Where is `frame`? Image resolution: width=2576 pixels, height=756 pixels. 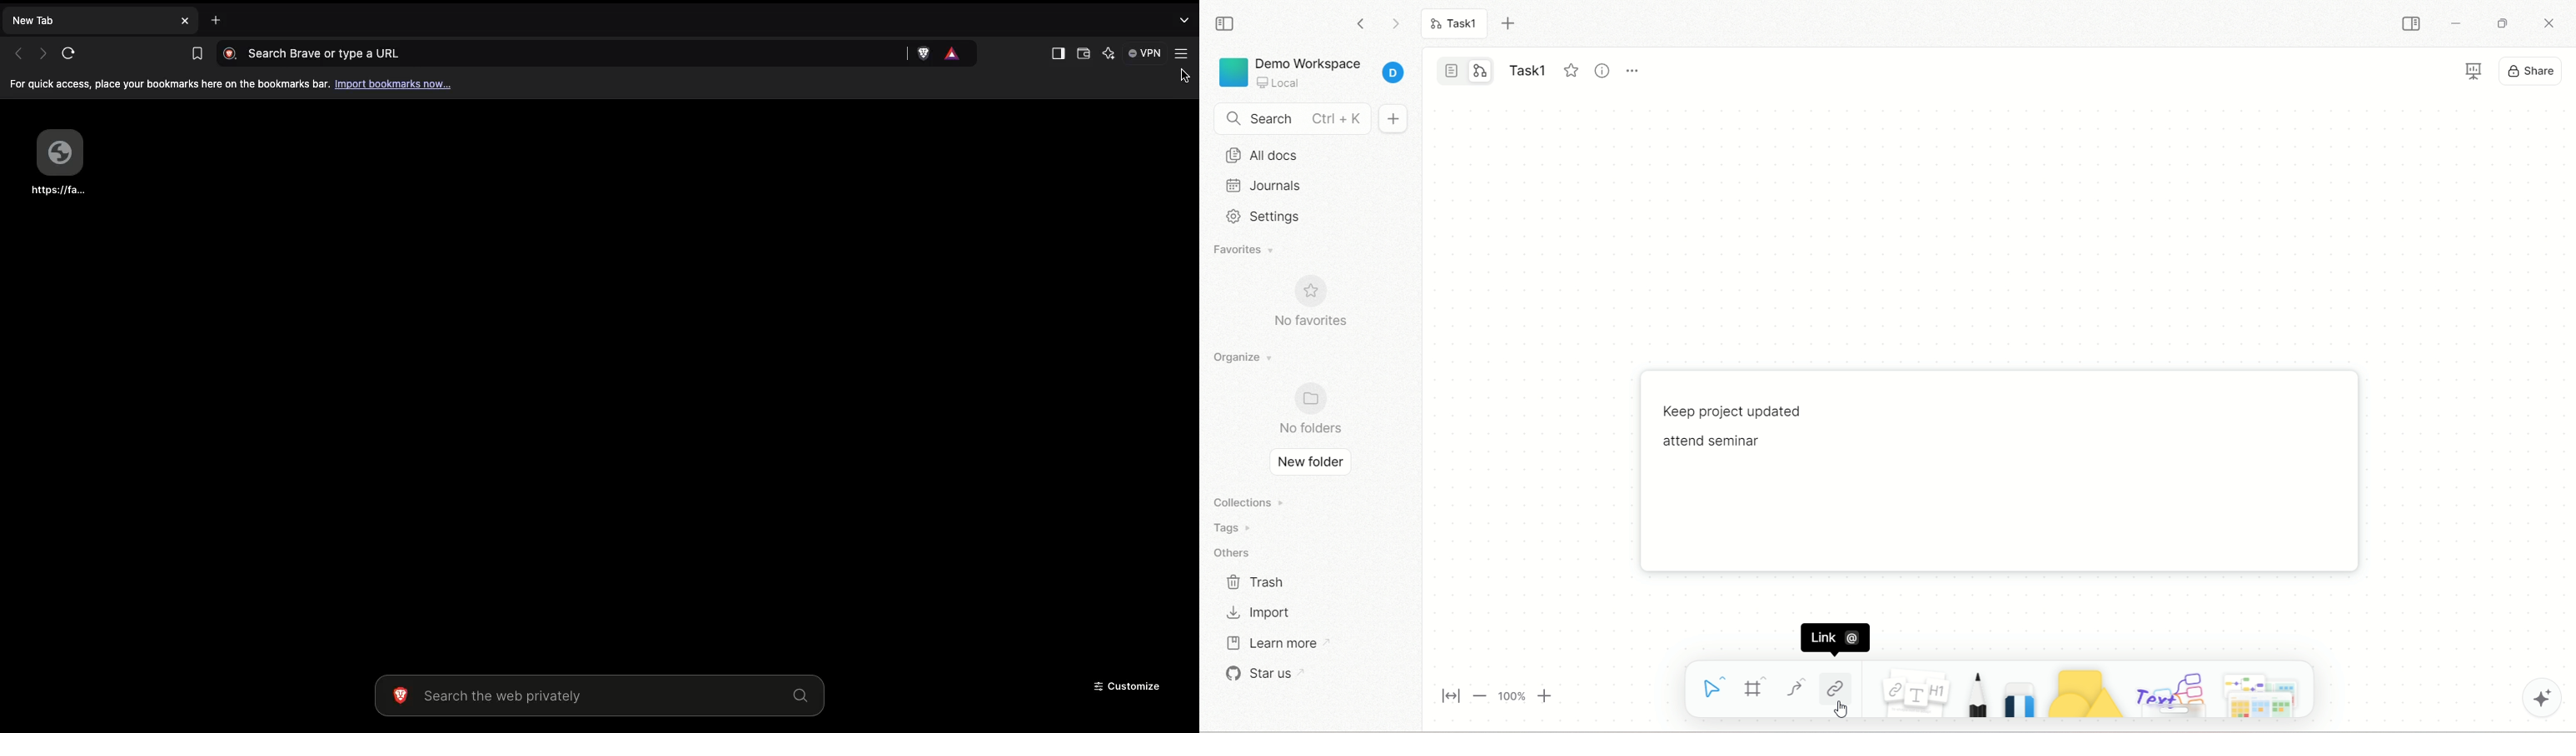 frame is located at coordinates (1755, 688).